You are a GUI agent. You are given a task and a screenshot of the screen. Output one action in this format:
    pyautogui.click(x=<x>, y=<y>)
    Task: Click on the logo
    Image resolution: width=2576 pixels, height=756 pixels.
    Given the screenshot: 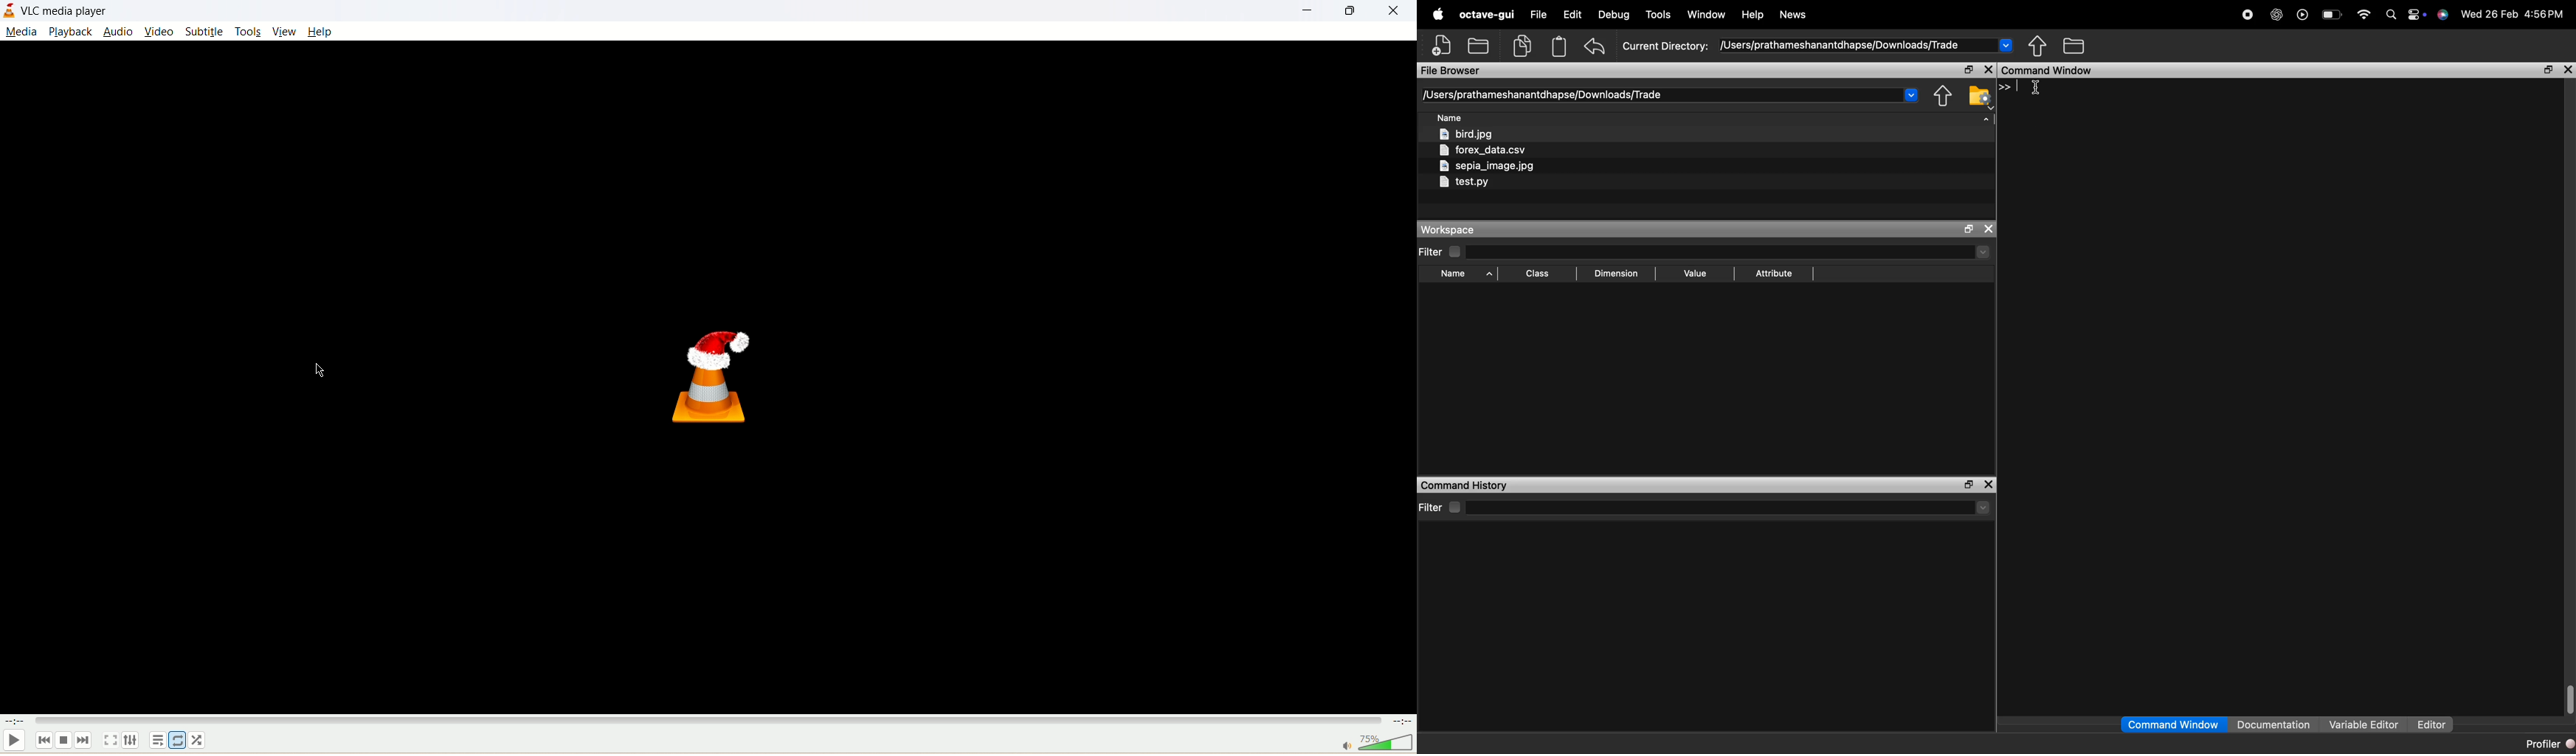 What is the action you would take?
    pyautogui.click(x=10, y=10)
    